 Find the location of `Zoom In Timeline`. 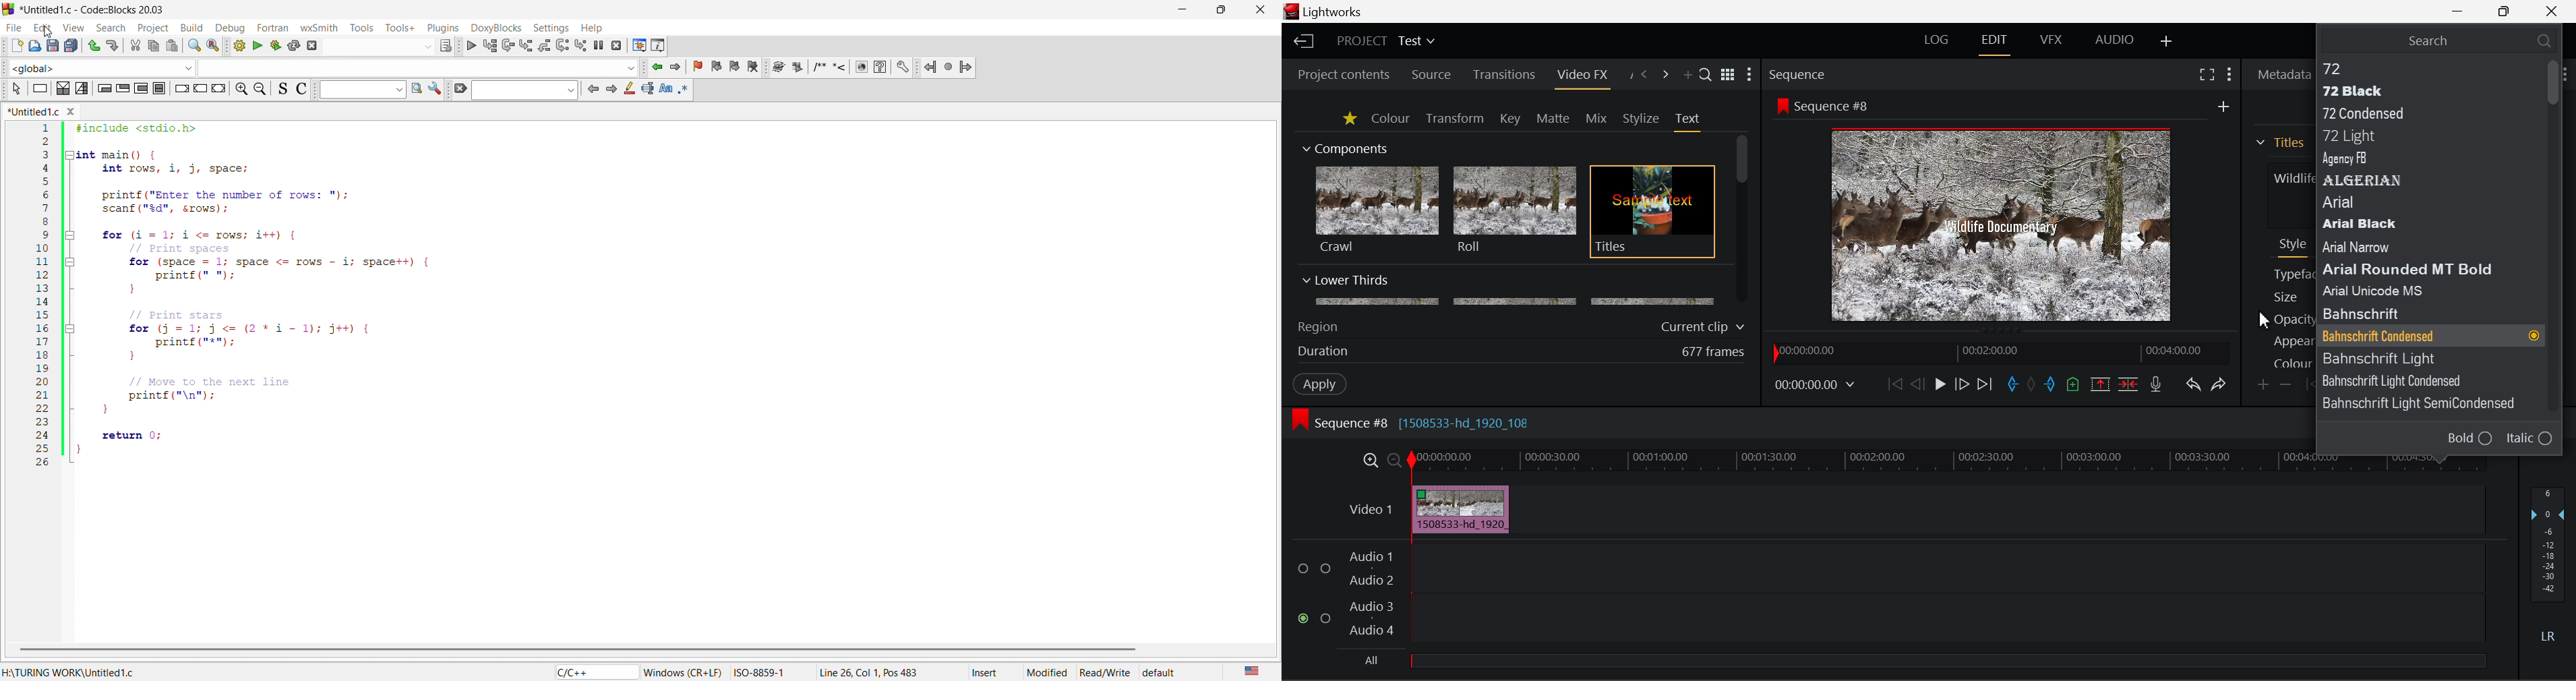

Zoom In Timeline is located at coordinates (1371, 464).